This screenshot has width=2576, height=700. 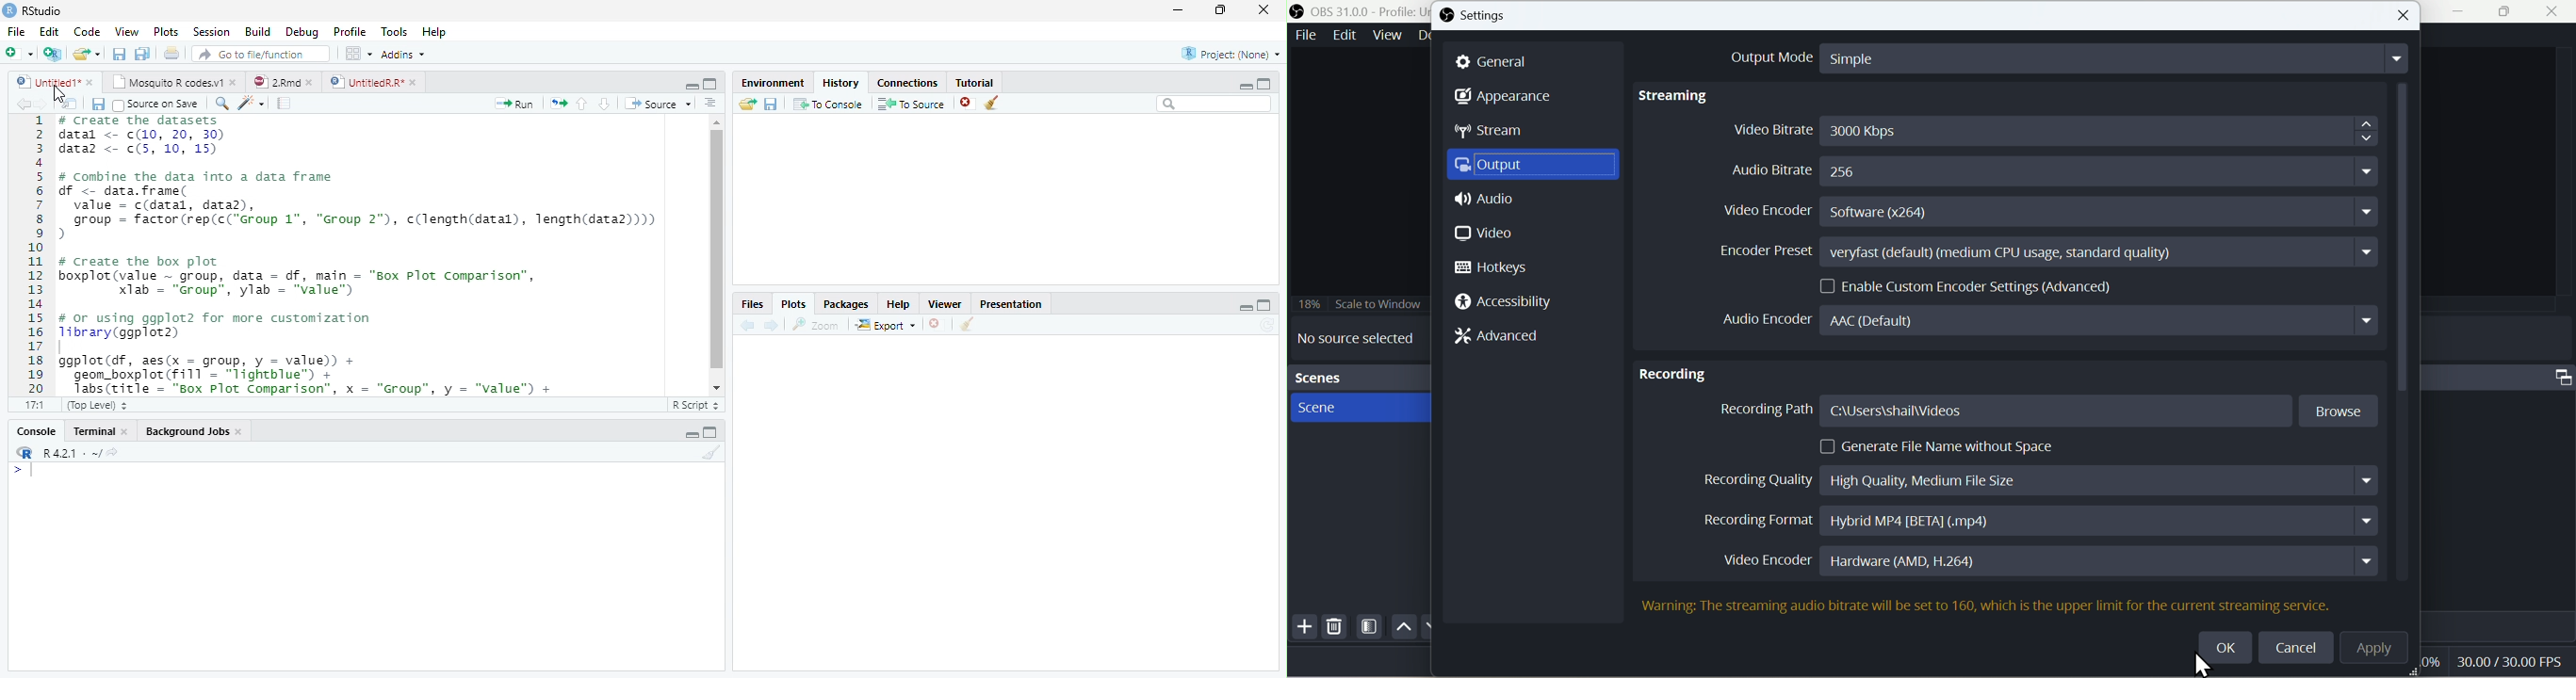 I want to click on Video, so click(x=1485, y=233).